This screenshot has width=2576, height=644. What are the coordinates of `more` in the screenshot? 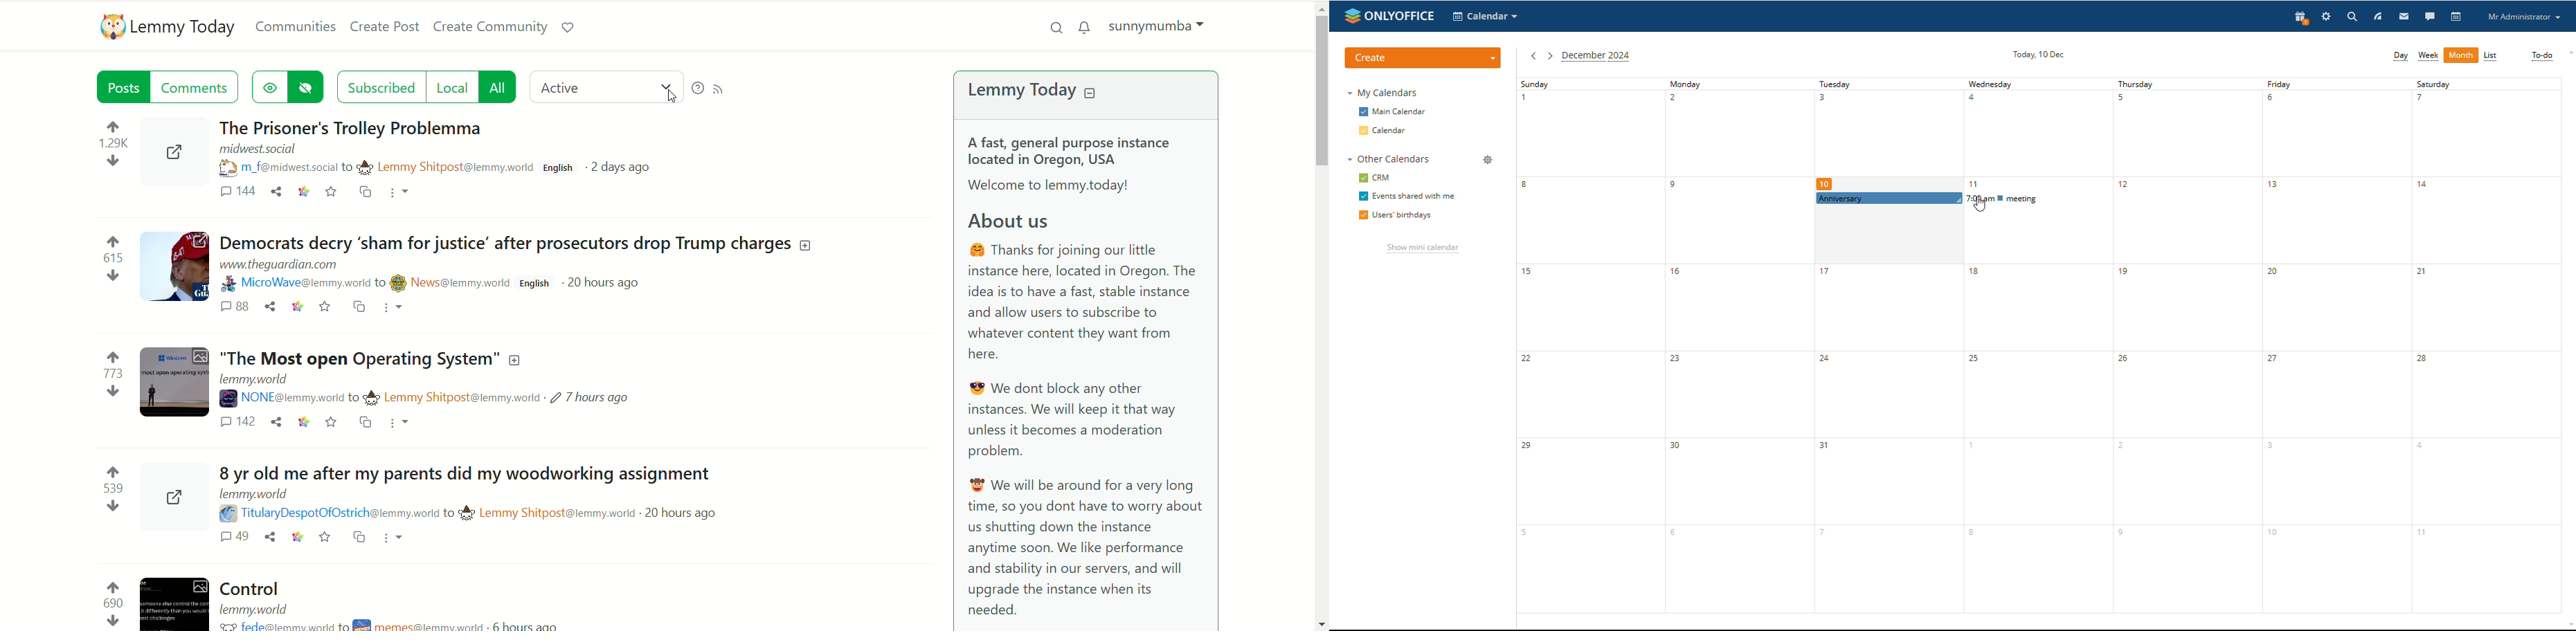 It's located at (398, 309).